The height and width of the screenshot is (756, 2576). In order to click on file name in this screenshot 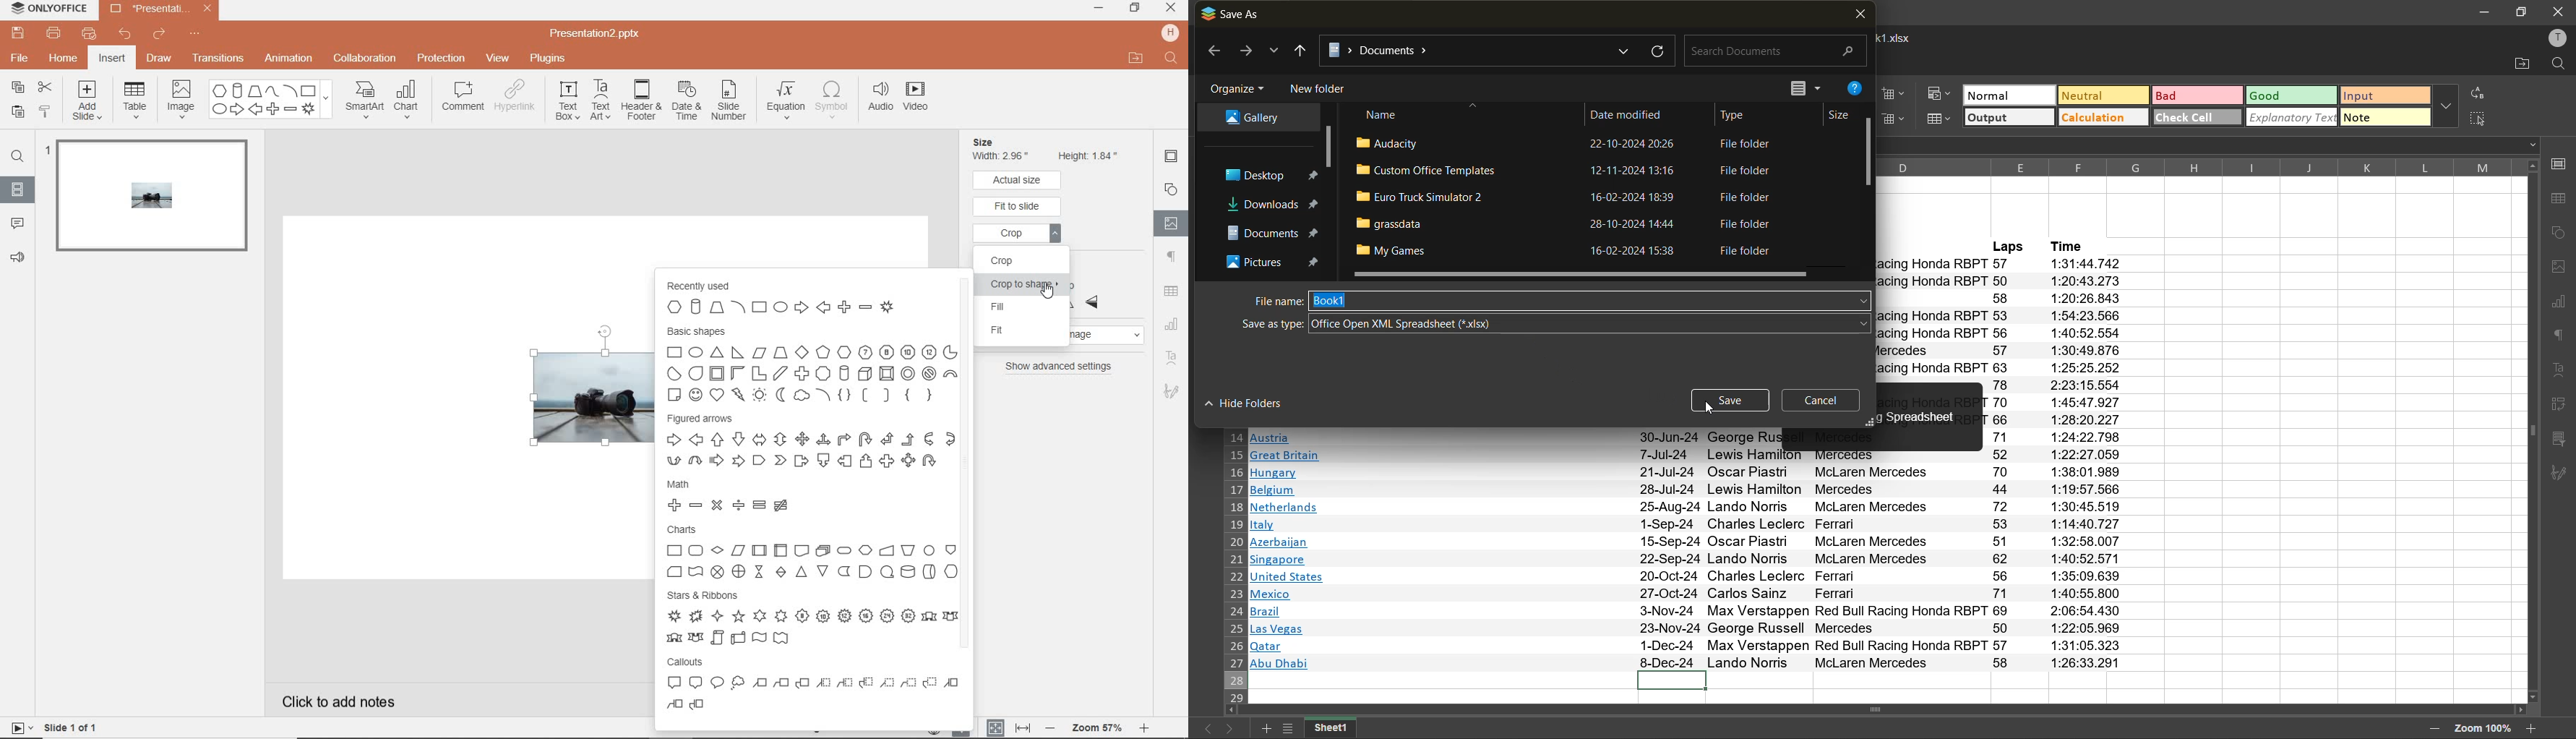, I will do `click(1268, 300)`.